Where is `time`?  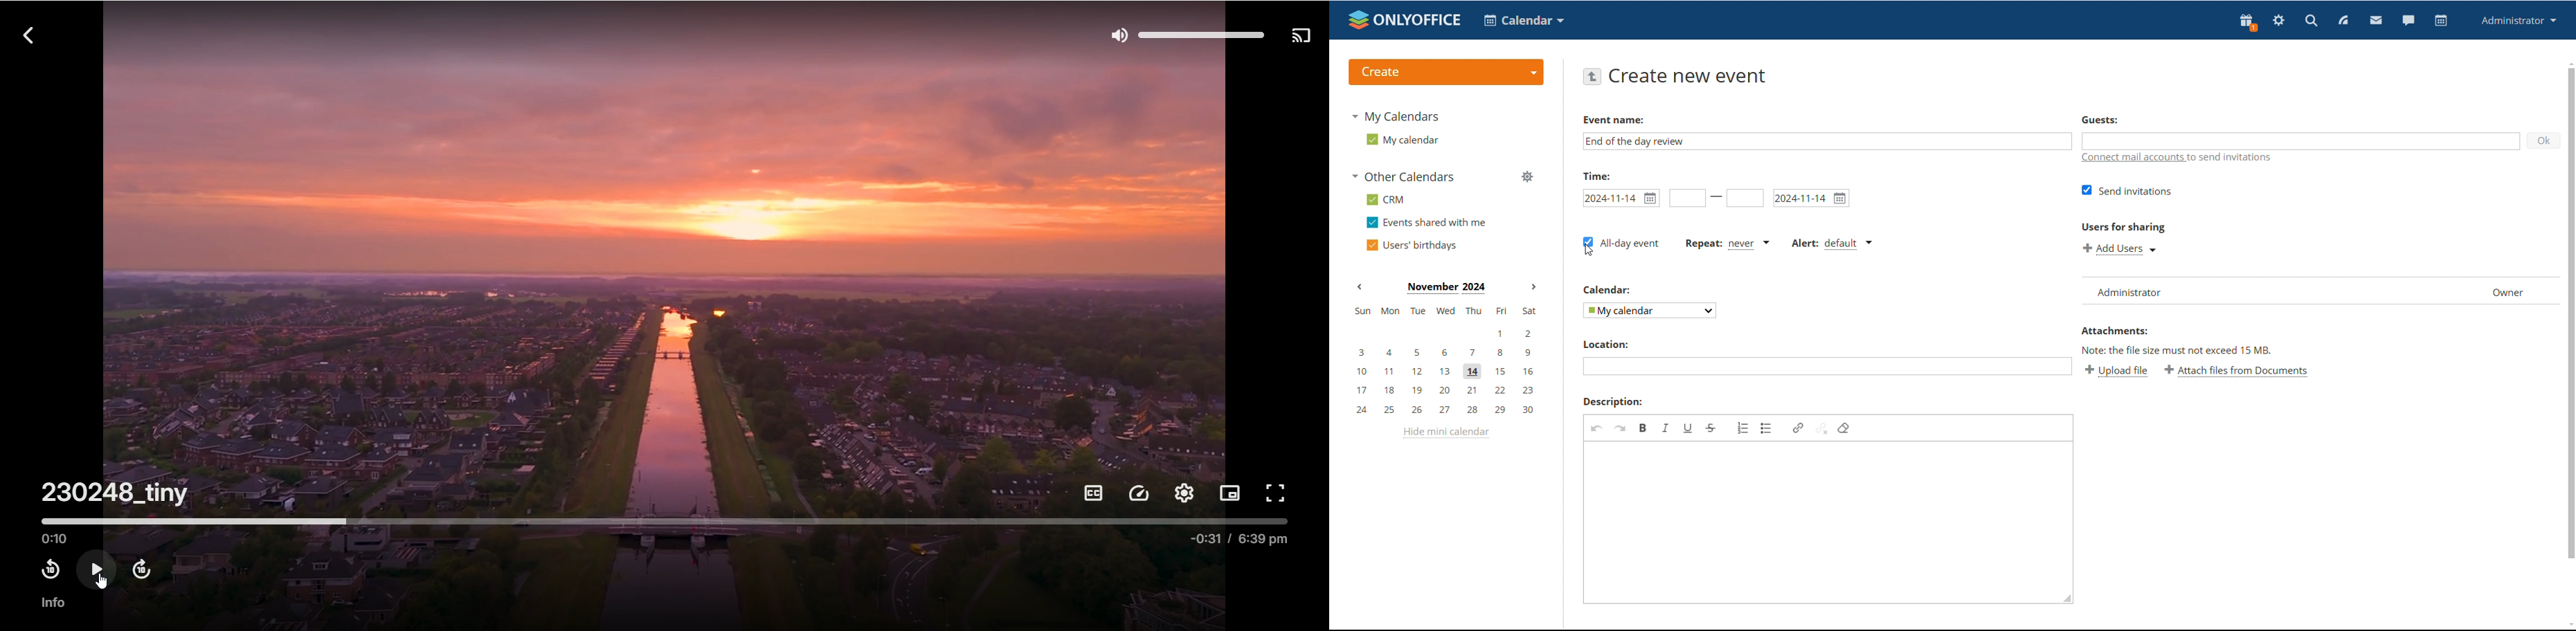 time is located at coordinates (1597, 175).